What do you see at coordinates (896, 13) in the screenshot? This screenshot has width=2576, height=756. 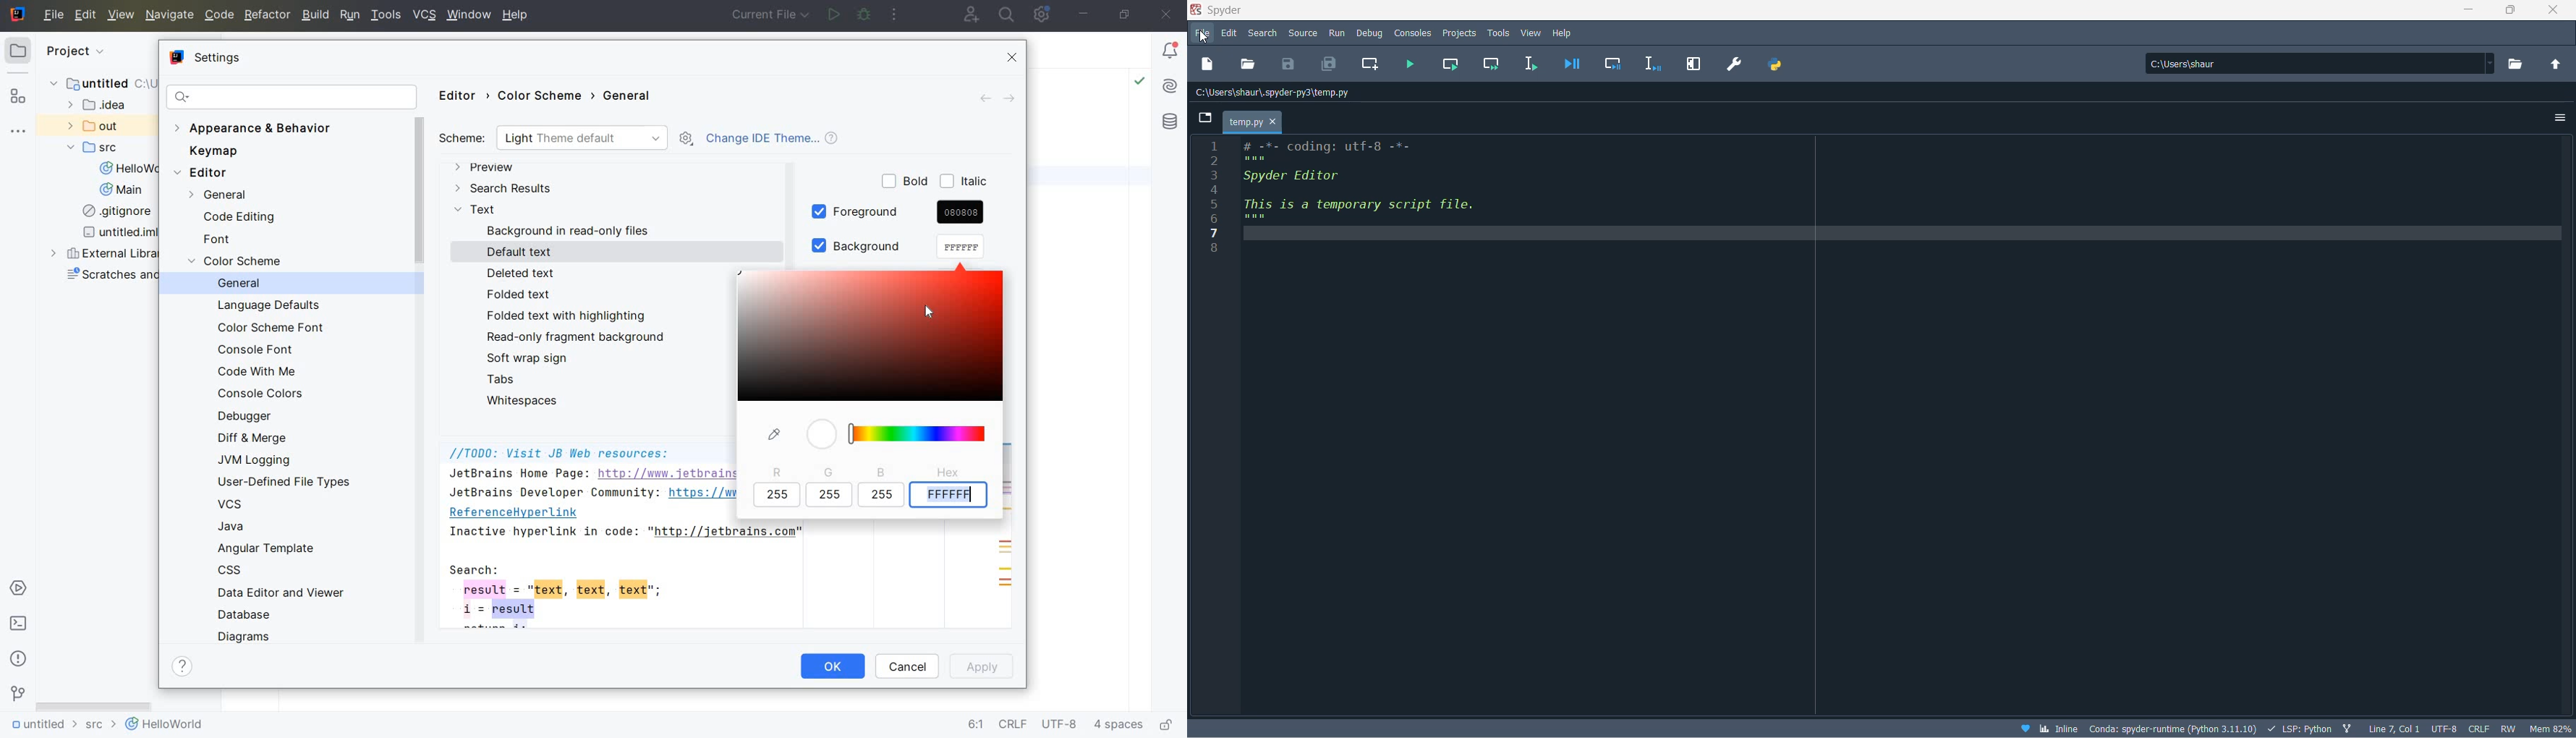 I see `more actions` at bounding box center [896, 13].